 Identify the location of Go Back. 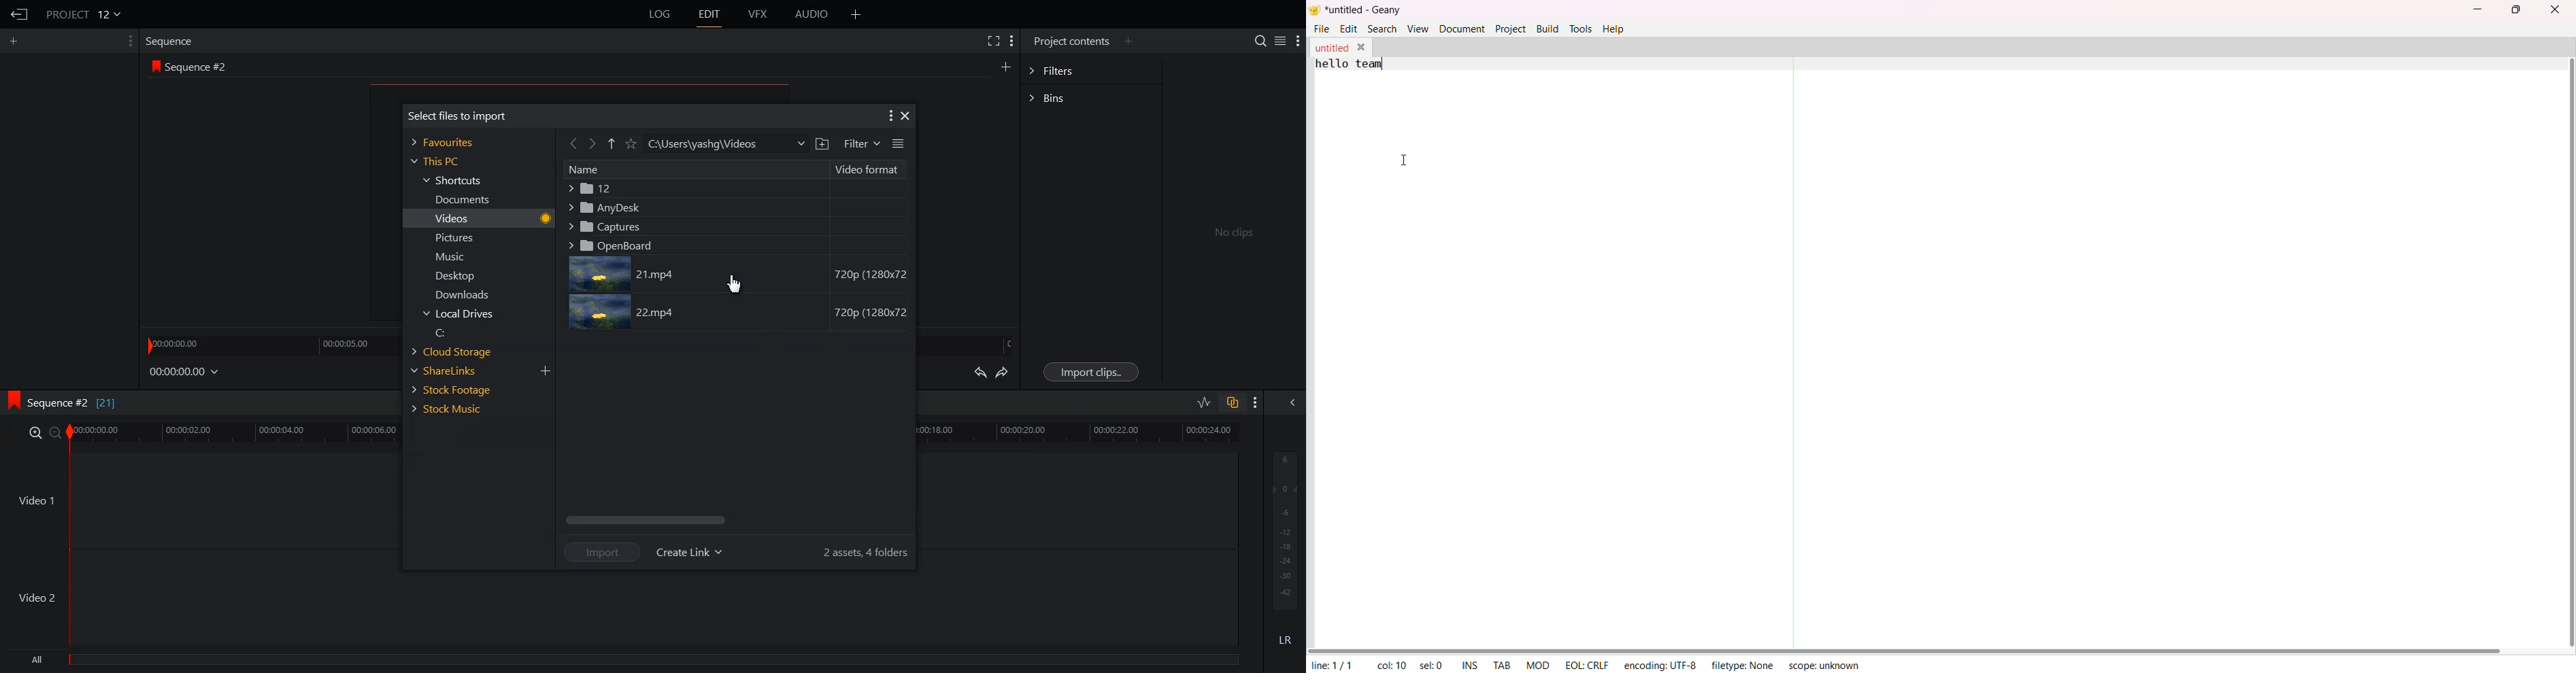
(573, 143).